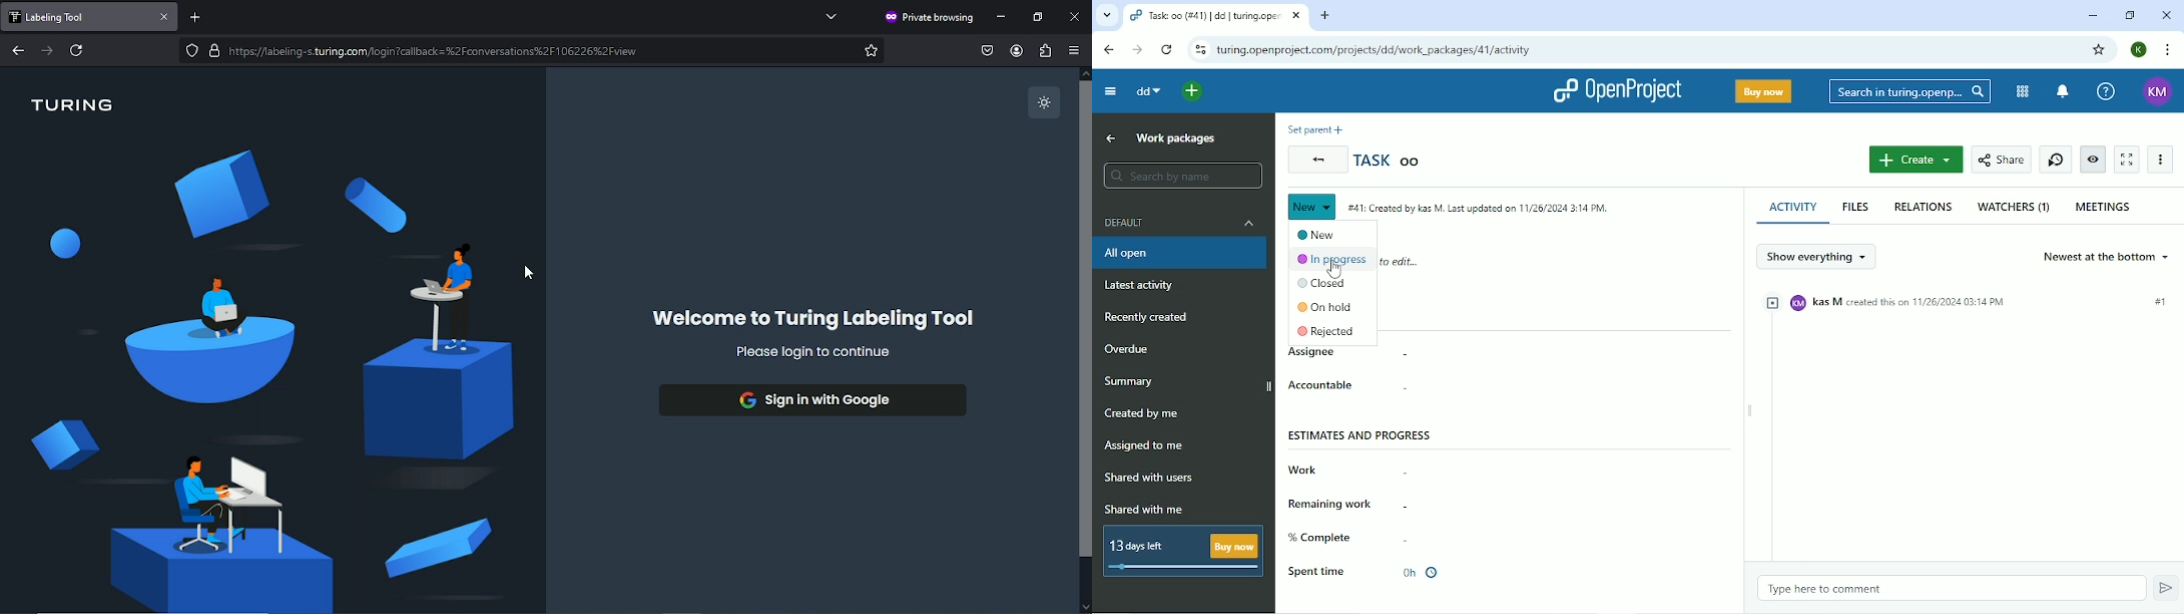  What do you see at coordinates (1147, 510) in the screenshot?
I see `Shared with me` at bounding box center [1147, 510].